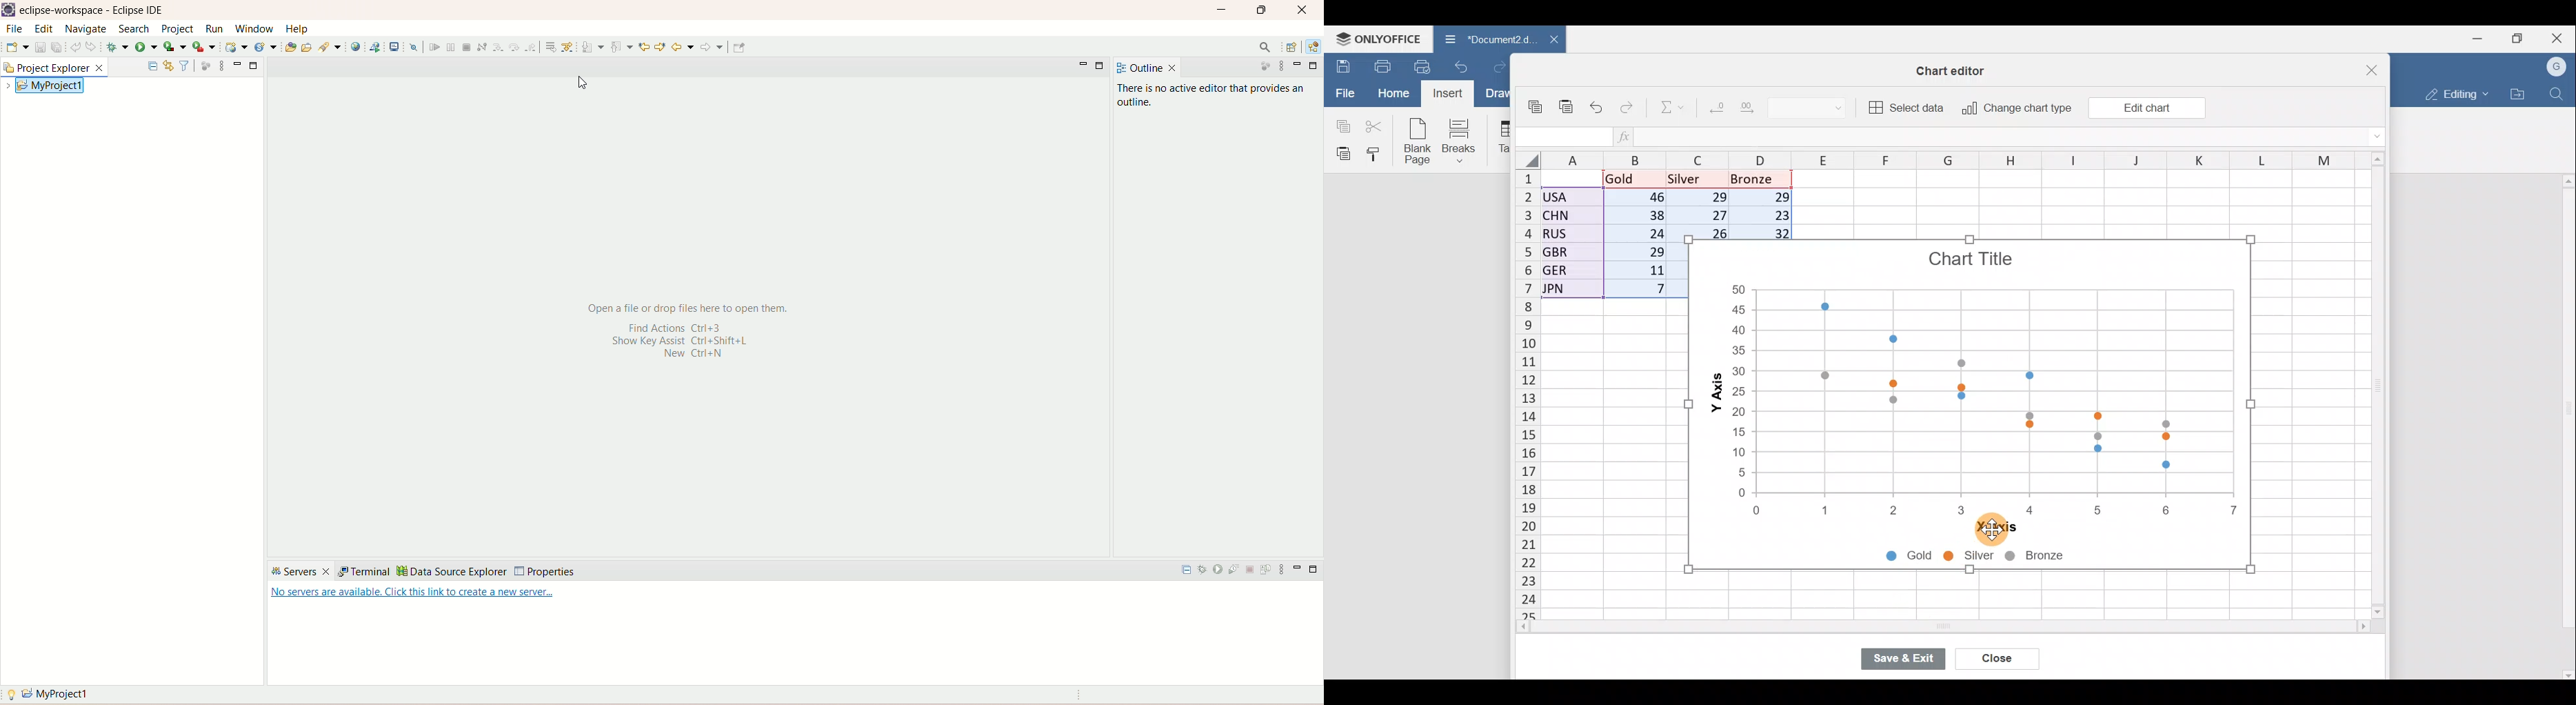  Describe the element at coordinates (2364, 65) in the screenshot. I see `Close` at that location.